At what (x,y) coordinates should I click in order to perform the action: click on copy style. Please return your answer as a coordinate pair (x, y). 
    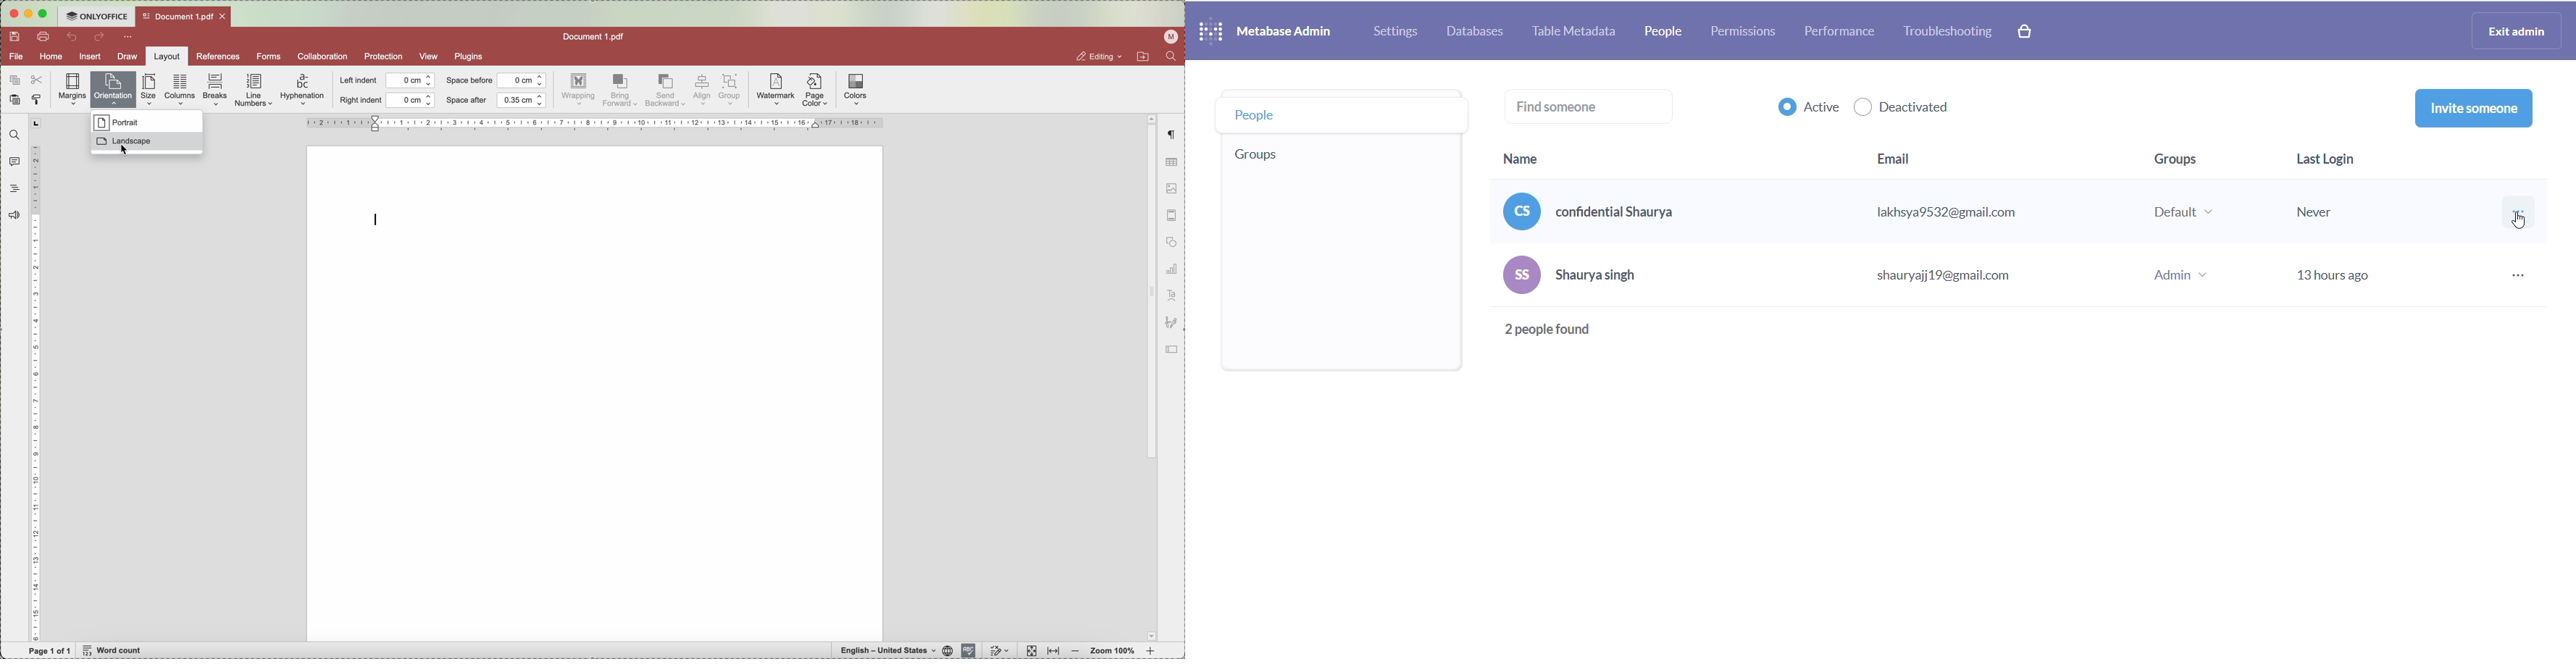
    Looking at the image, I should click on (38, 100).